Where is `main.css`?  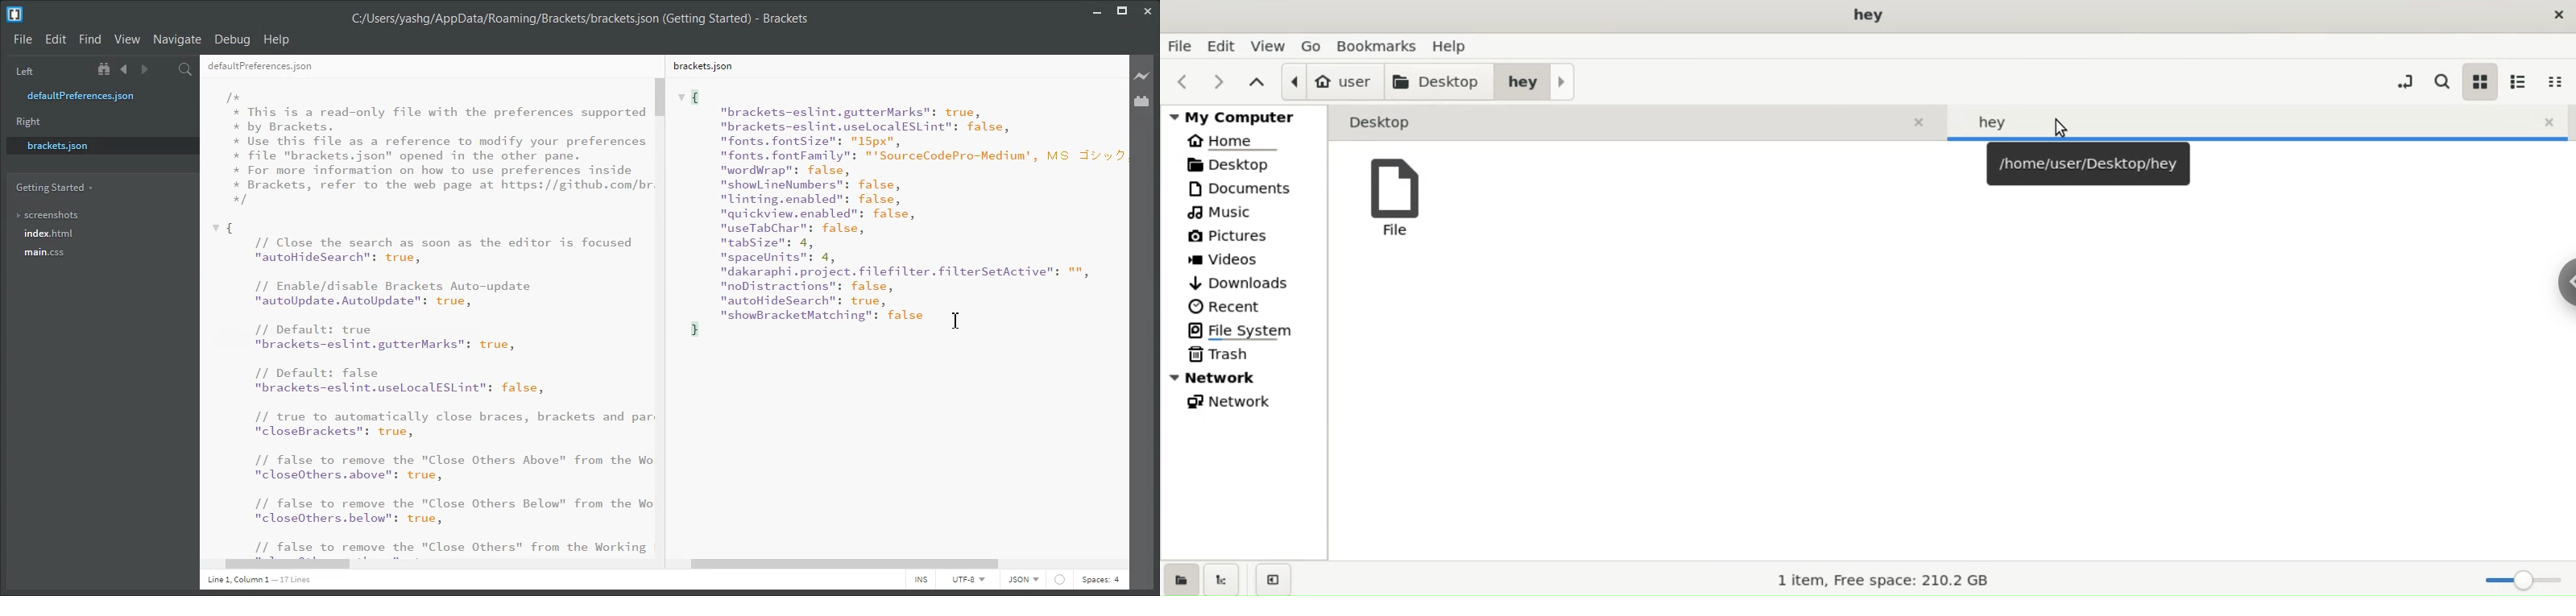
main.css is located at coordinates (47, 252).